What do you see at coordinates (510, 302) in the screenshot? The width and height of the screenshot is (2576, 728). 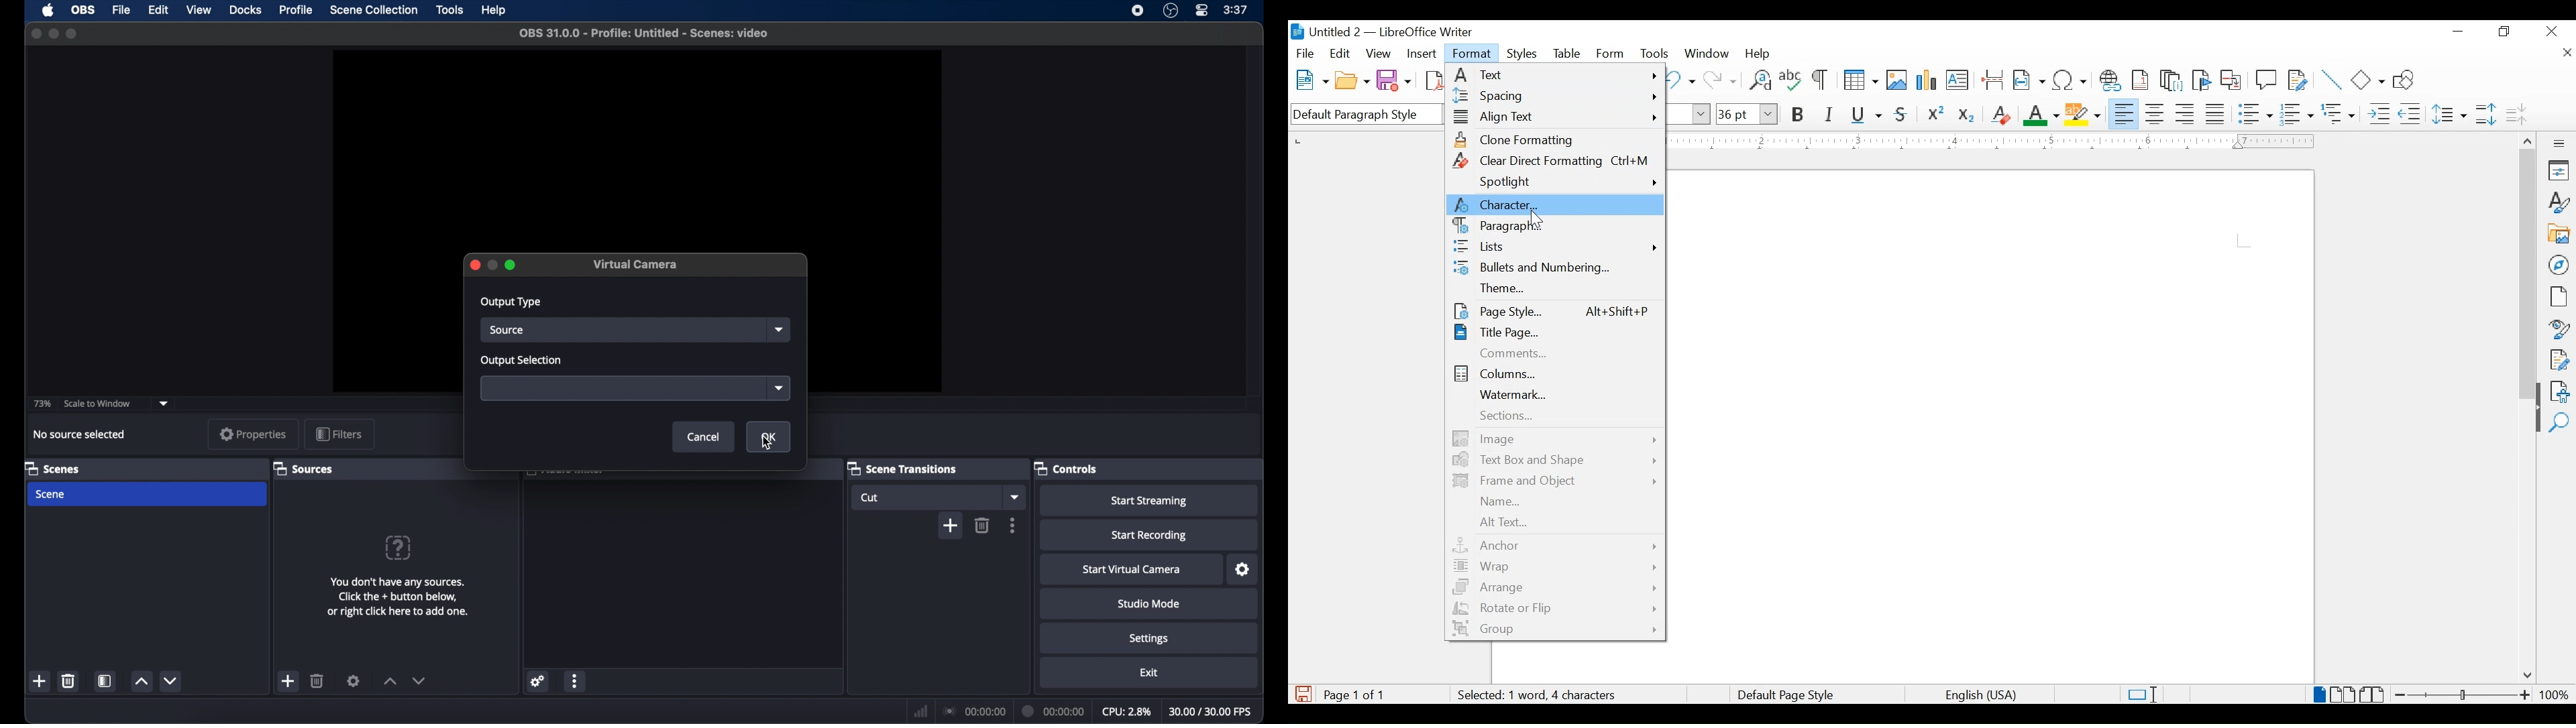 I see `output type` at bounding box center [510, 302].